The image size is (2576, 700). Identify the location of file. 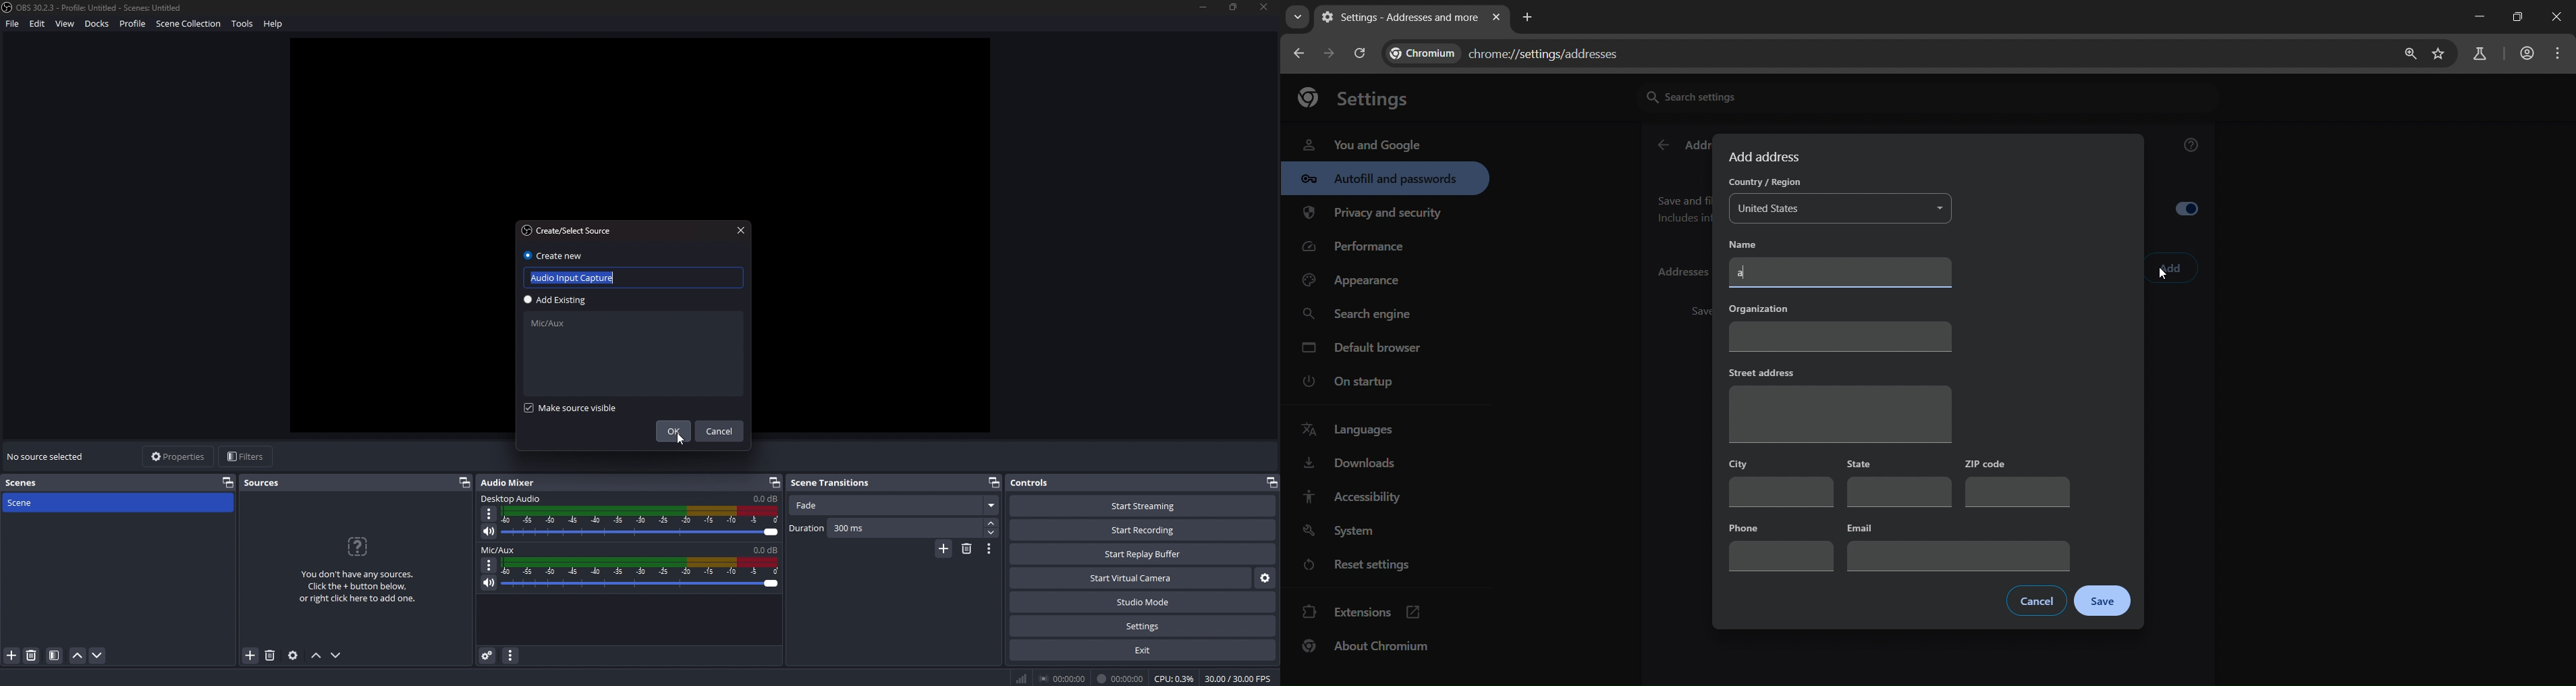
(11, 27).